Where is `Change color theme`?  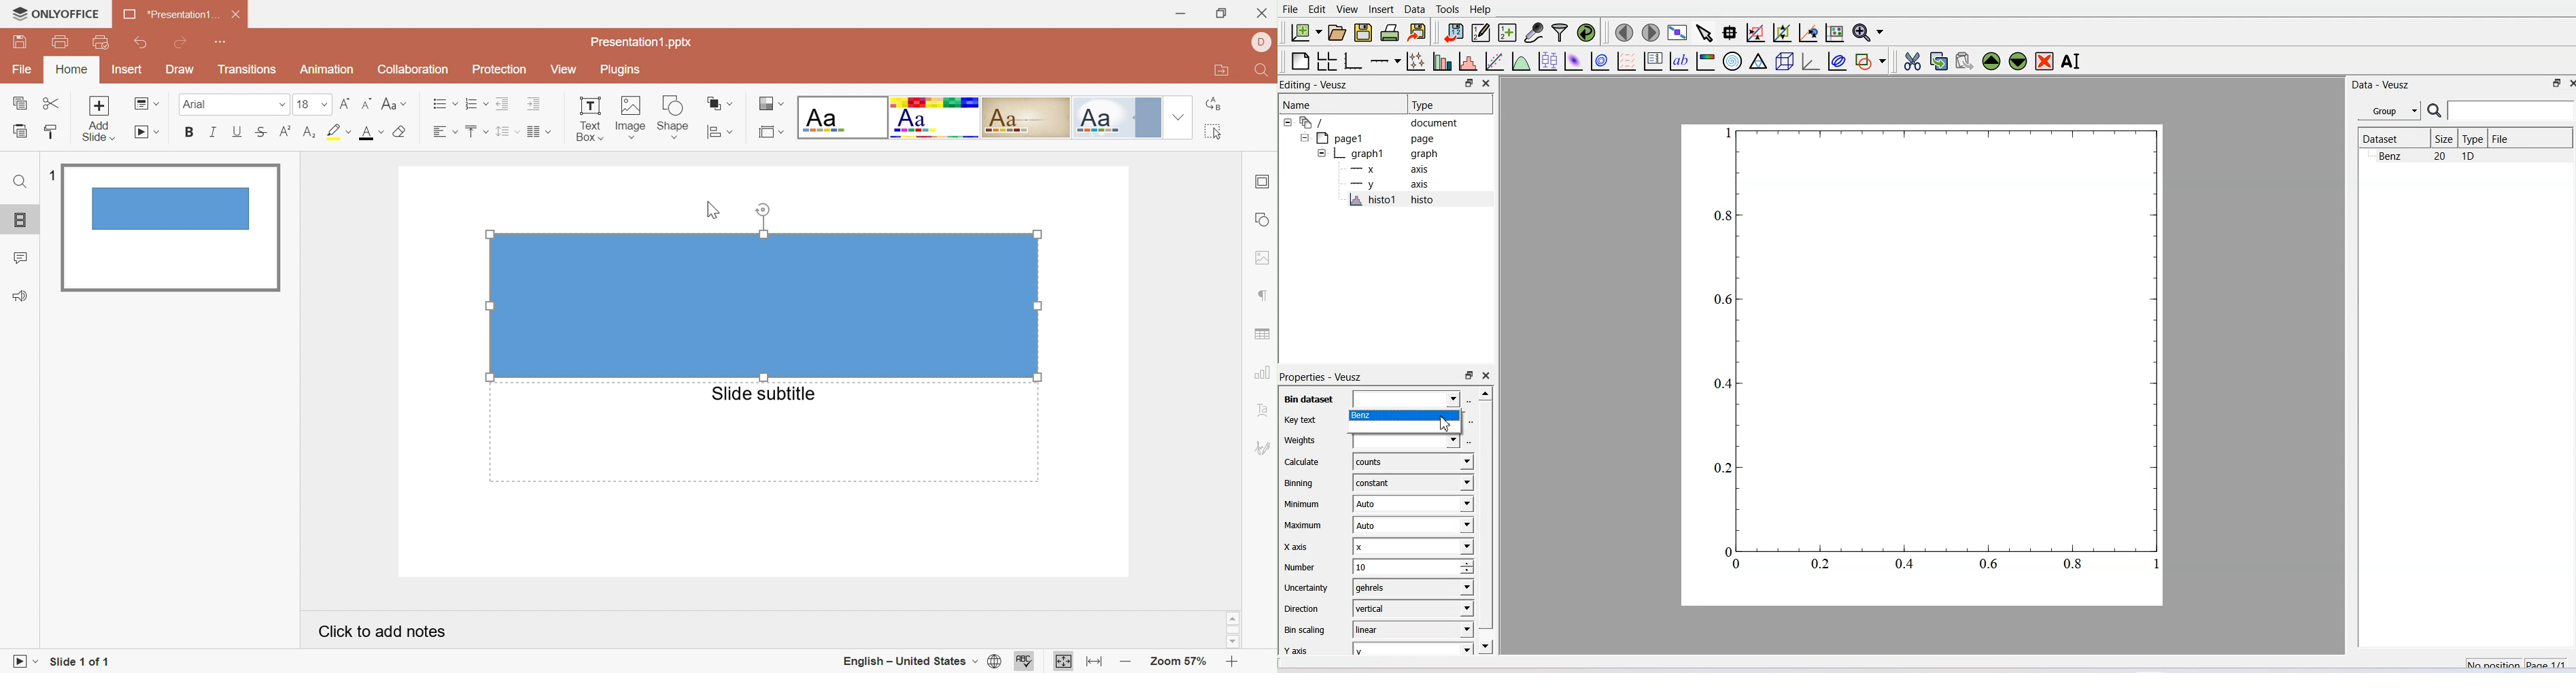 Change color theme is located at coordinates (769, 104).